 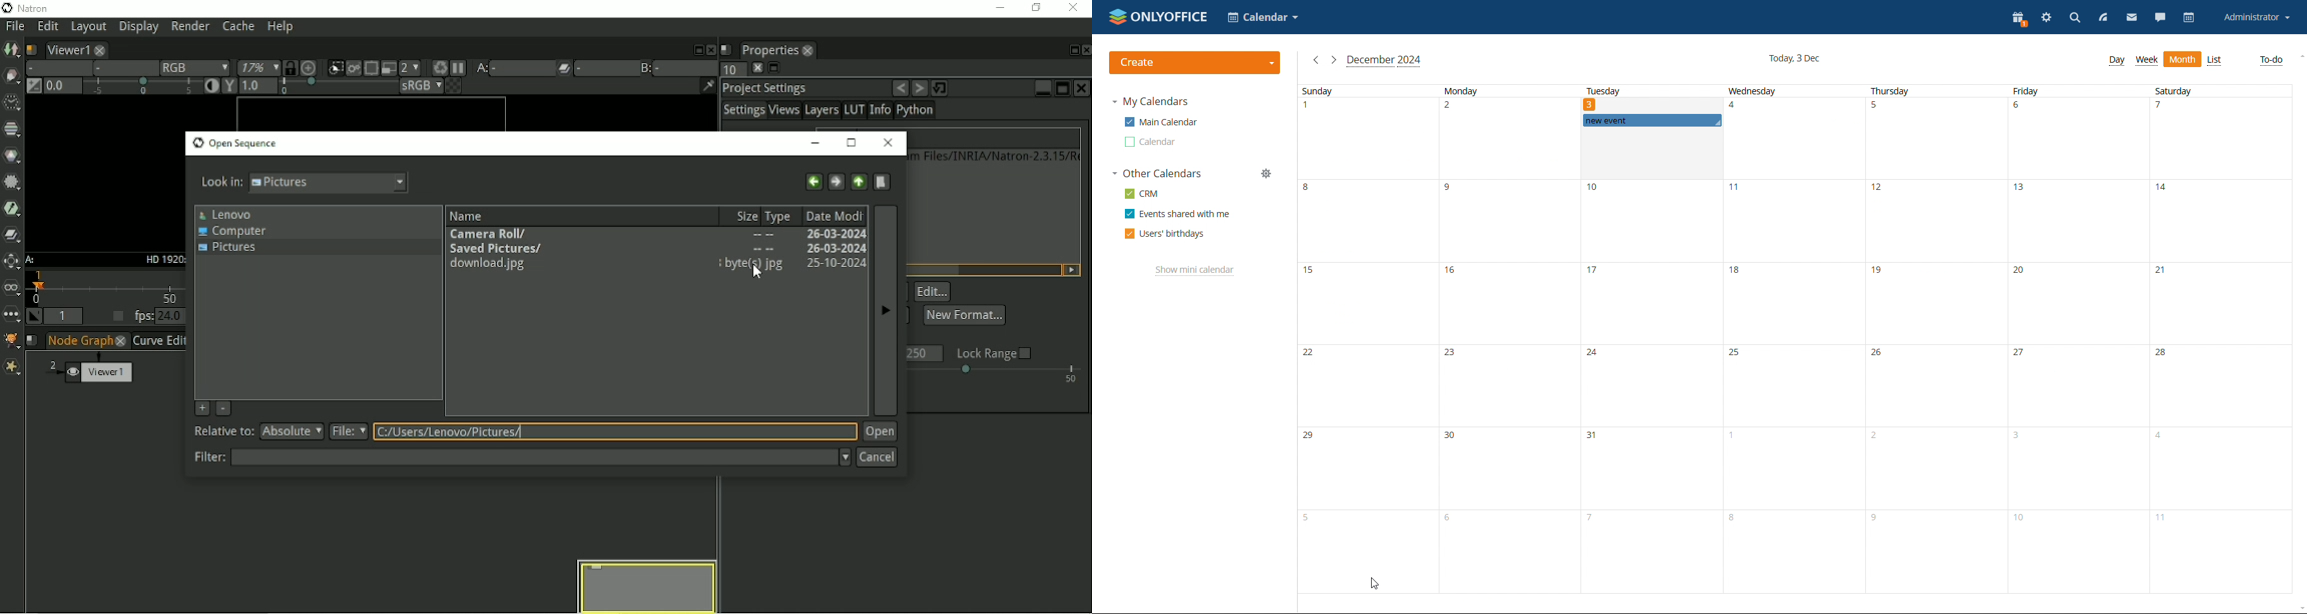 I want to click on present, so click(x=2020, y=19).